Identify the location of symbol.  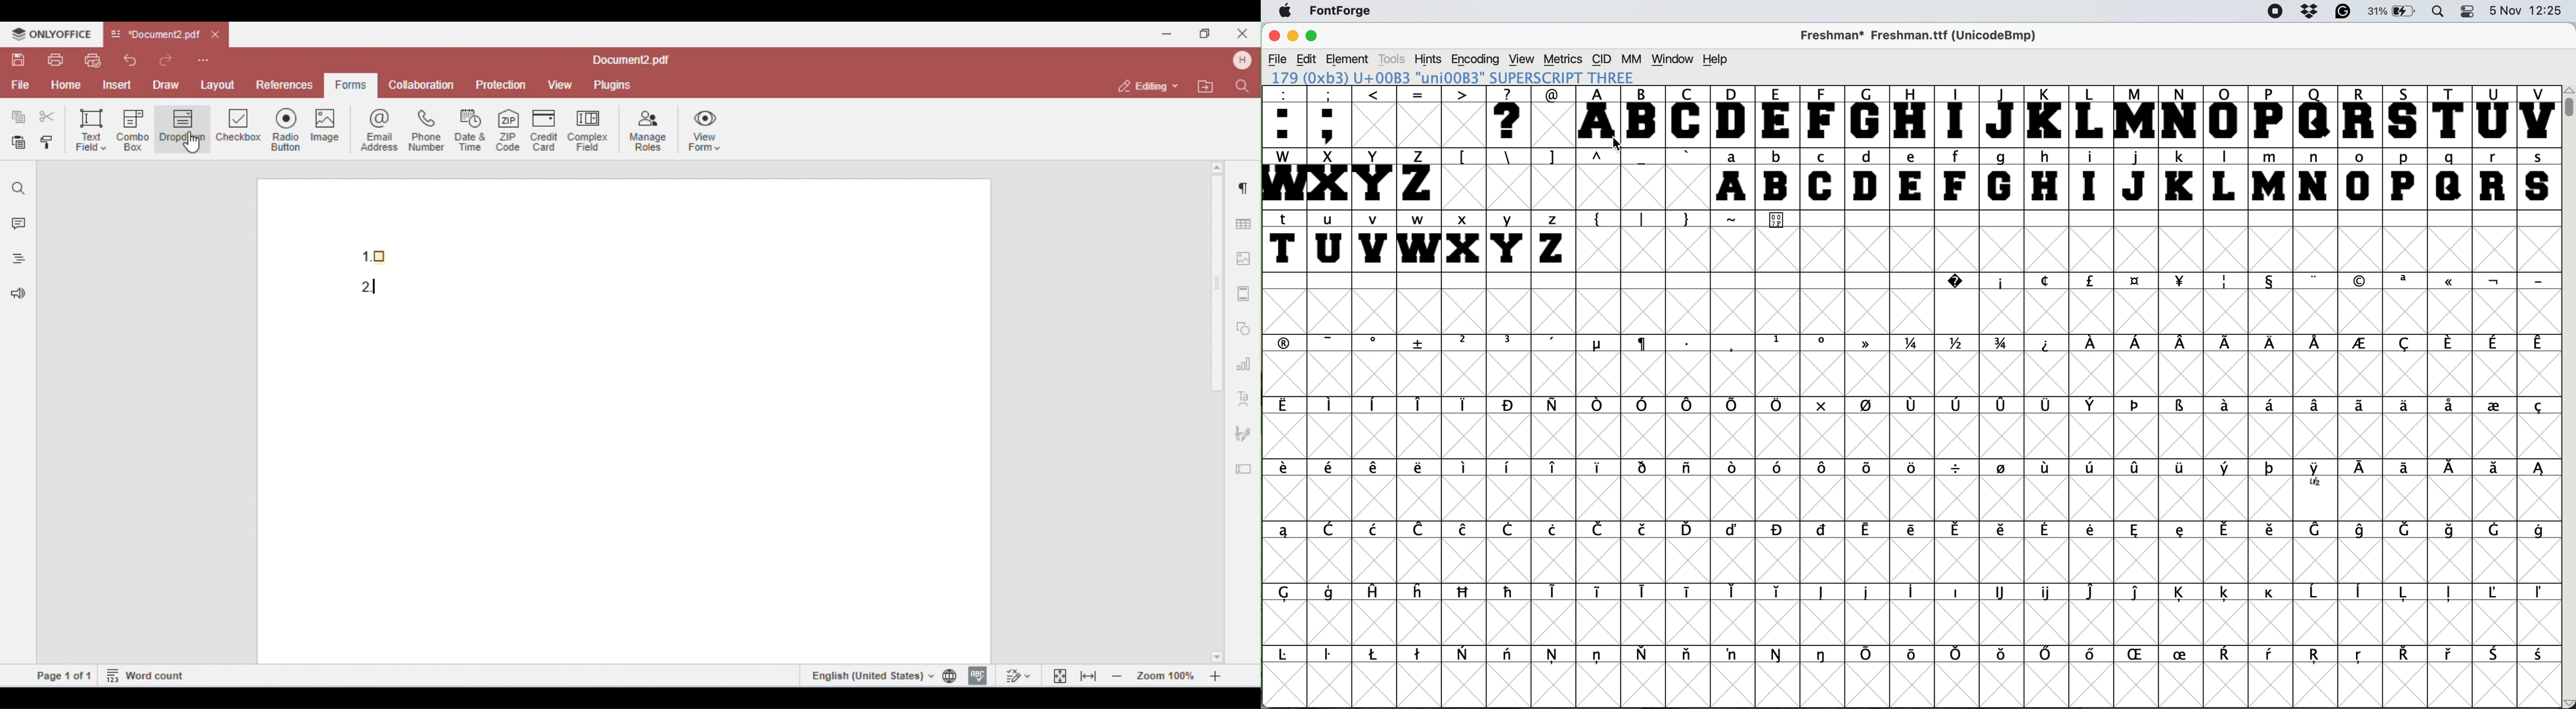
(2406, 343).